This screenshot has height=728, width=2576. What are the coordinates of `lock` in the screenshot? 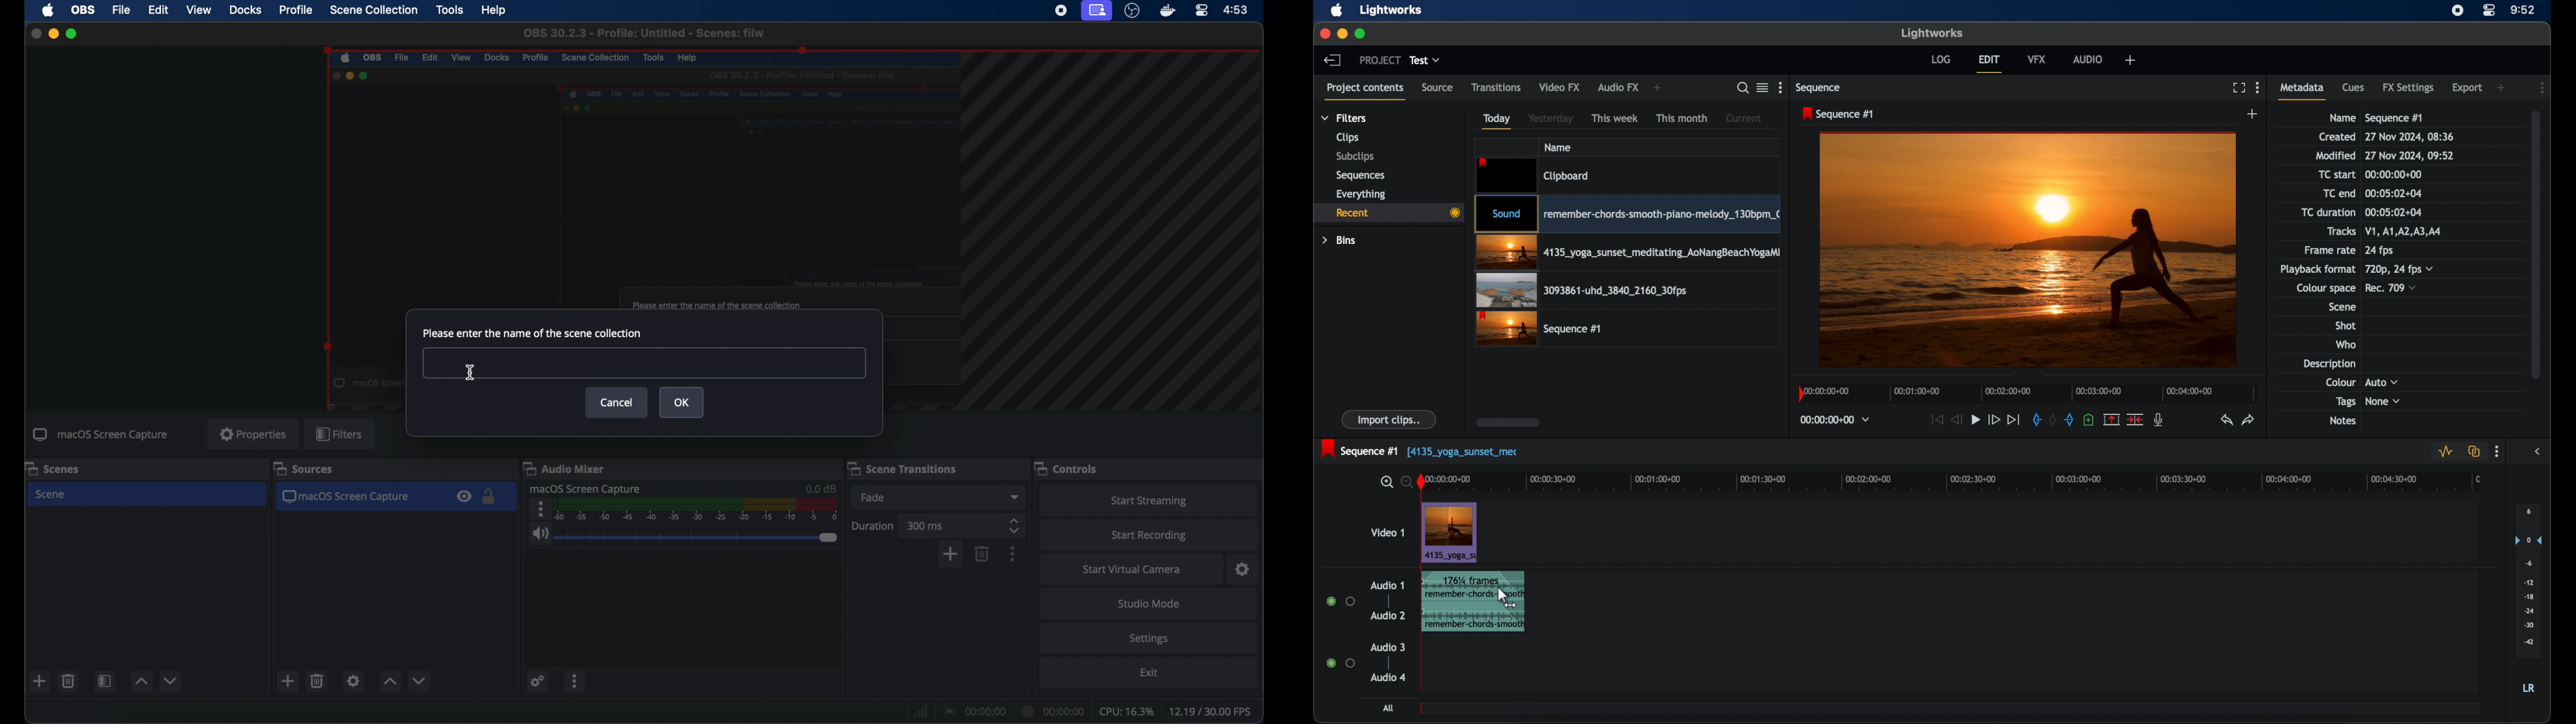 It's located at (490, 497).